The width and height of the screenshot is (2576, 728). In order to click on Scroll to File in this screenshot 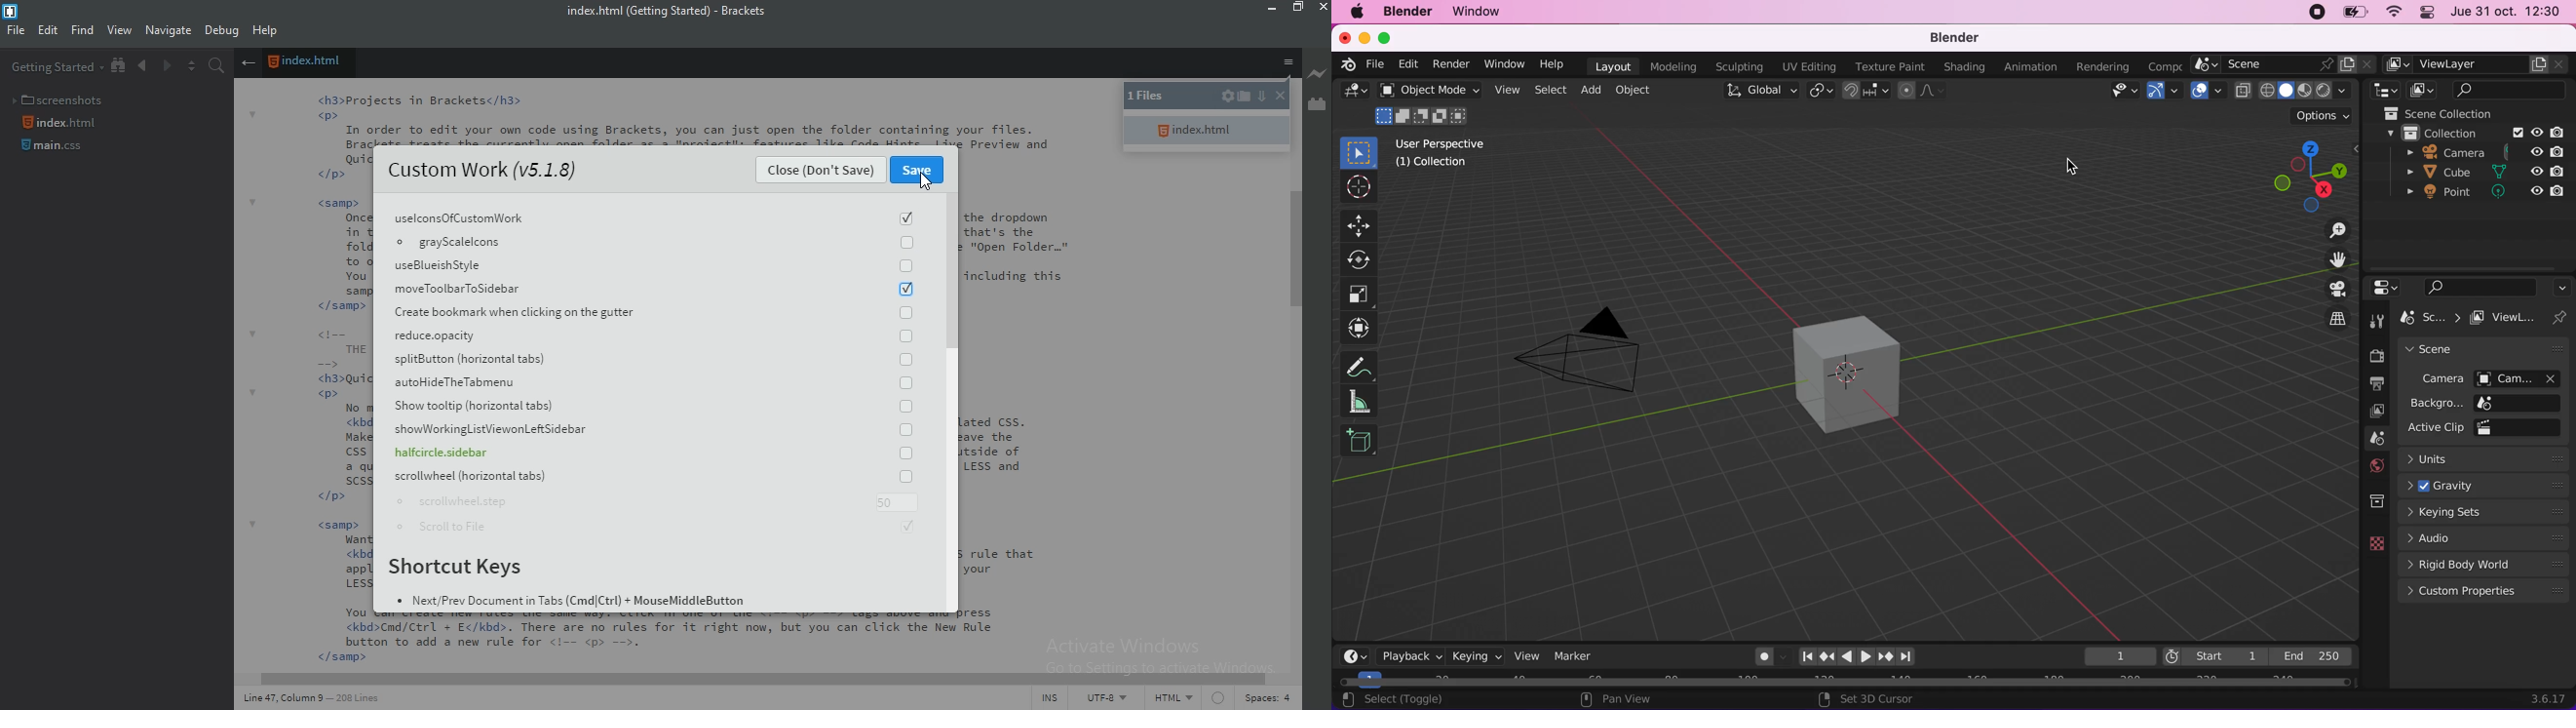, I will do `click(661, 531)`.